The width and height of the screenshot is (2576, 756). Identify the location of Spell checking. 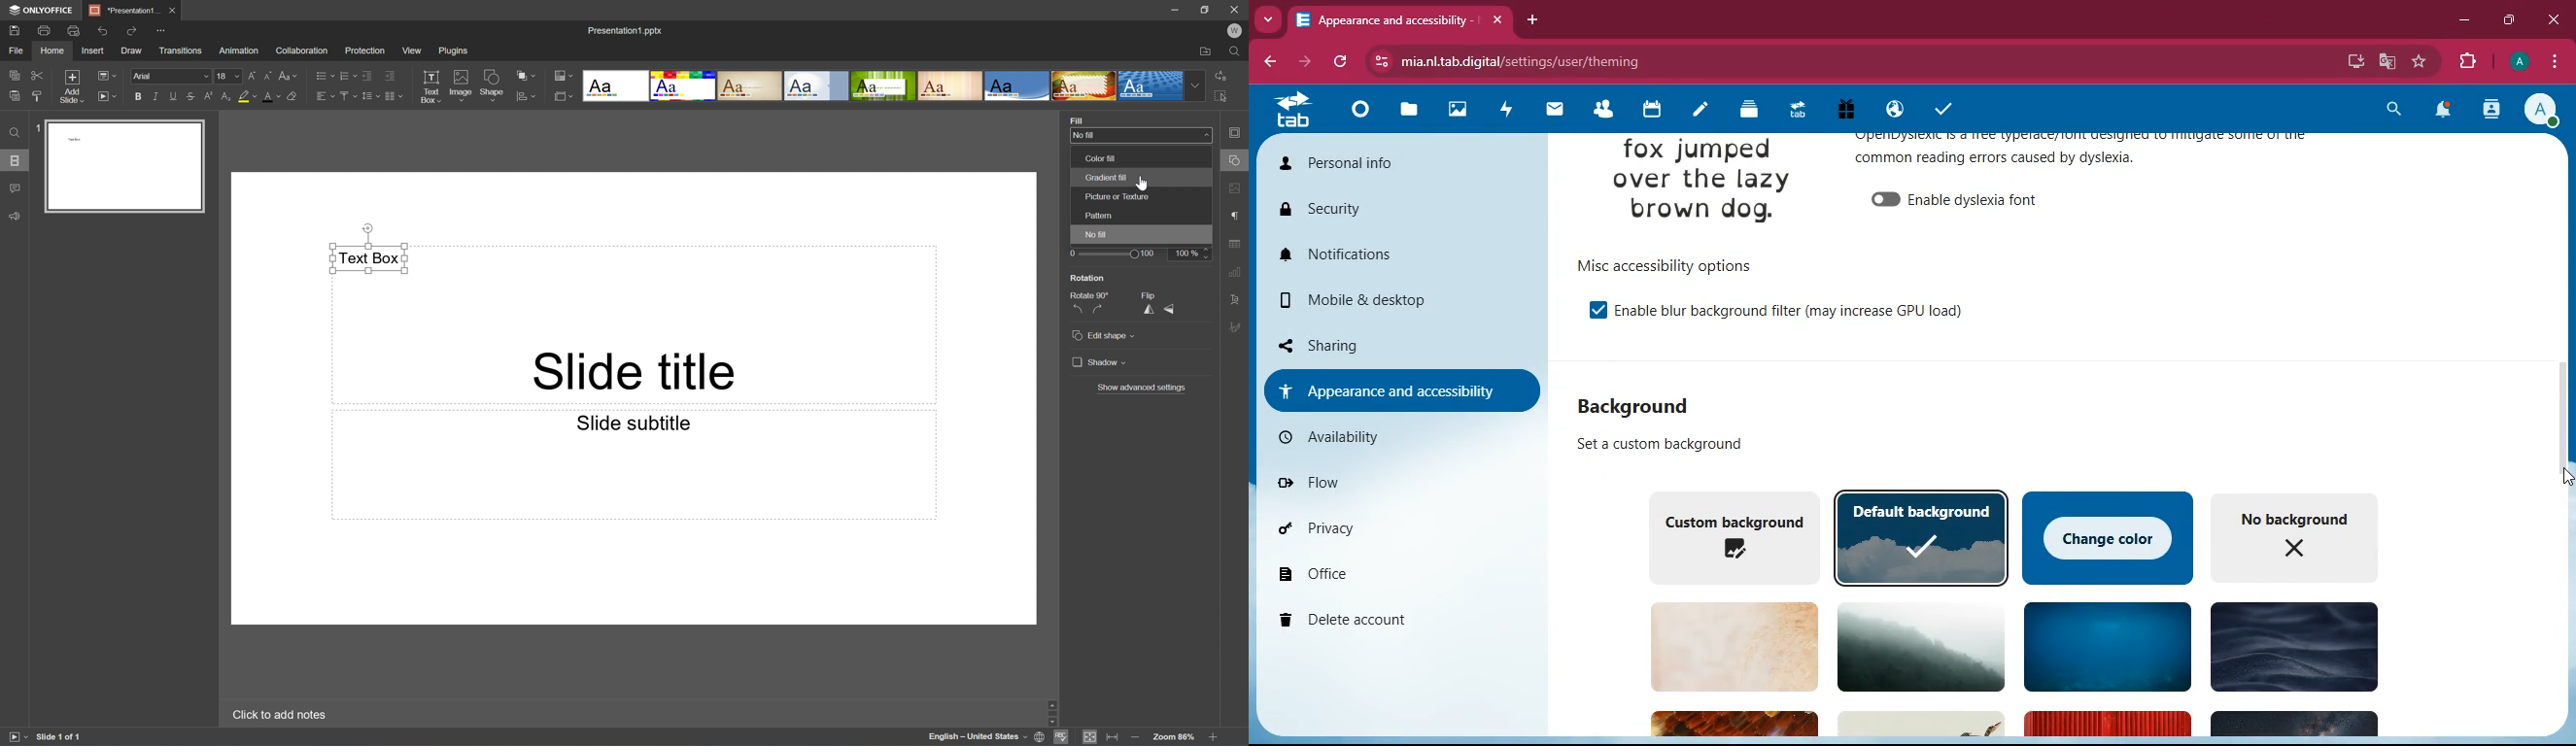
(1061, 739).